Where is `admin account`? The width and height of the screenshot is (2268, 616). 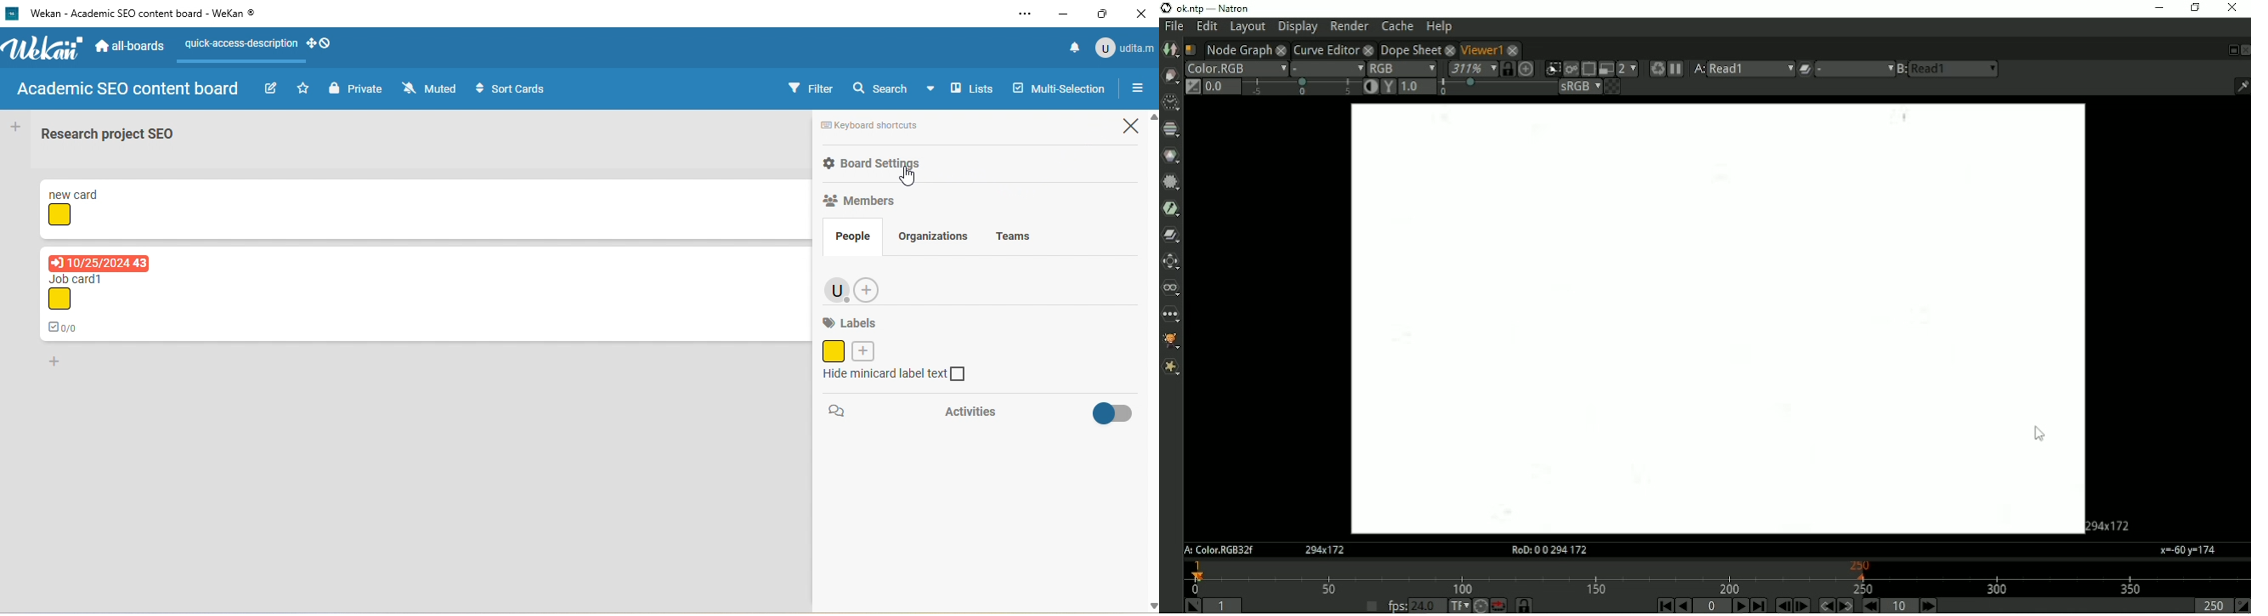 admin account is located at coordinates (838, 291).